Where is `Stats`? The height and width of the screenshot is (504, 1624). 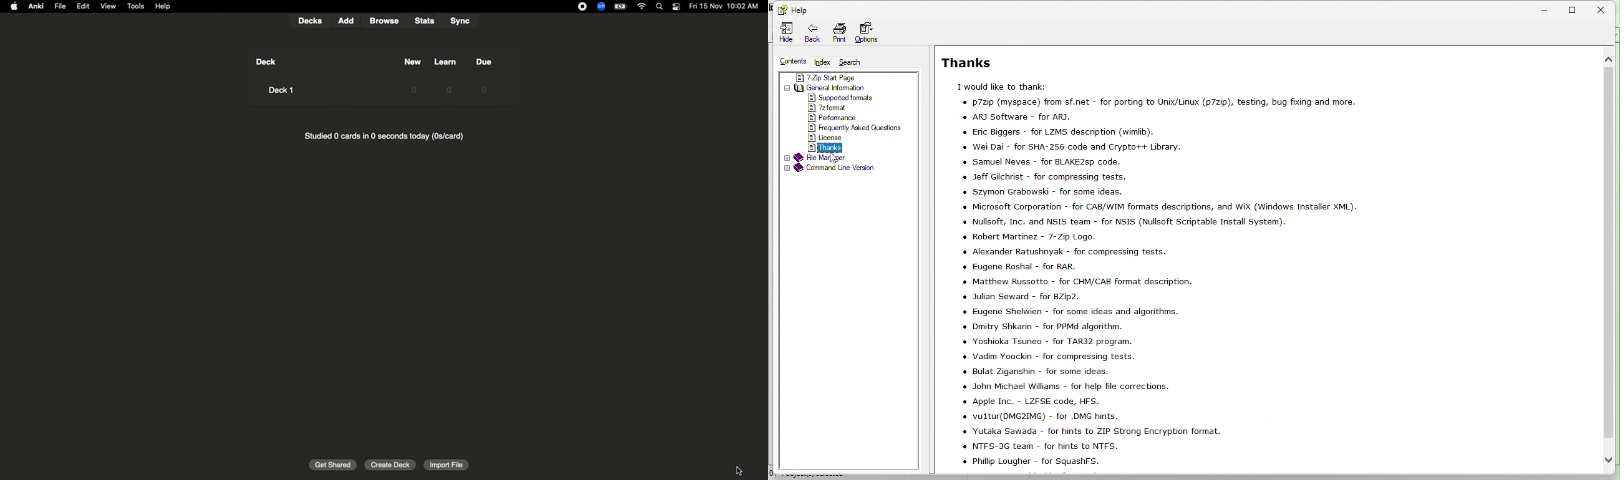
Stats is located at coordinates (424, 20).